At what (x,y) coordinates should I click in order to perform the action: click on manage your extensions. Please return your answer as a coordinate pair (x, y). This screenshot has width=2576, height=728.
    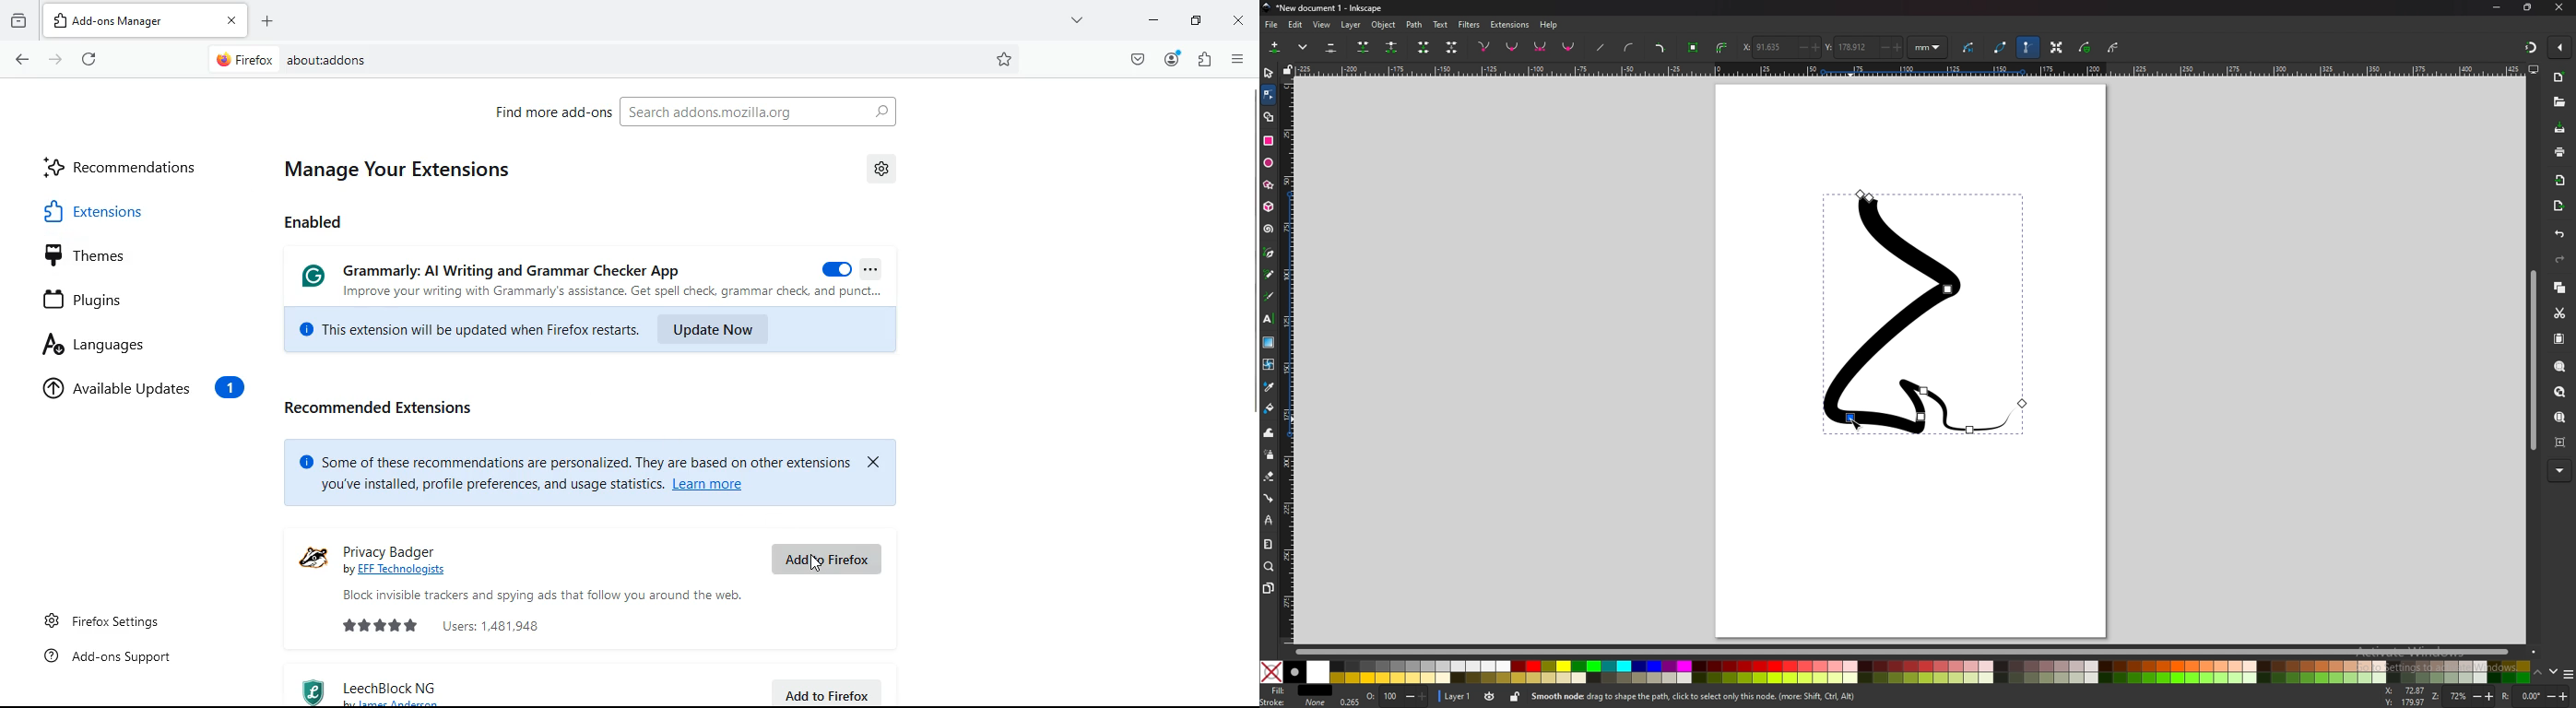
    Looking at the image, I should click on (396, 169).